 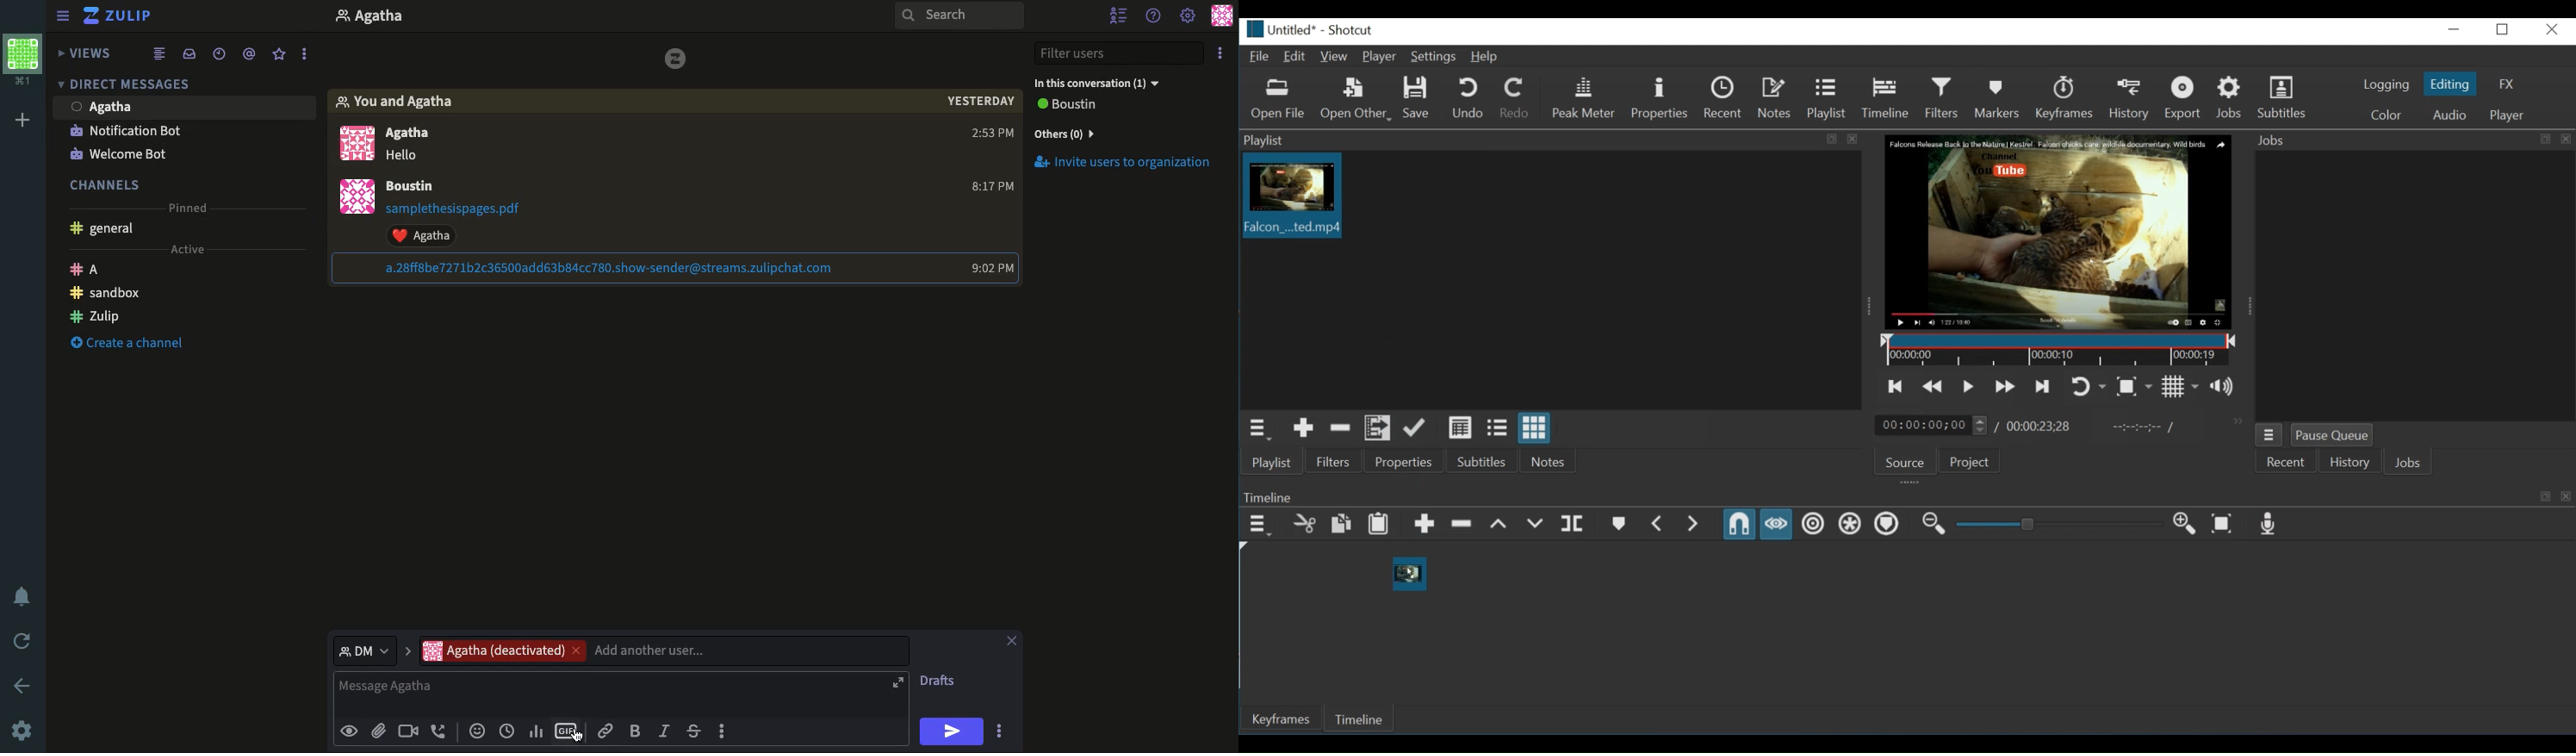 What do you see at coordinates (2006, 386) in the screenshot?
I see `Play quickly forward` at bounding box center [2006, 386].